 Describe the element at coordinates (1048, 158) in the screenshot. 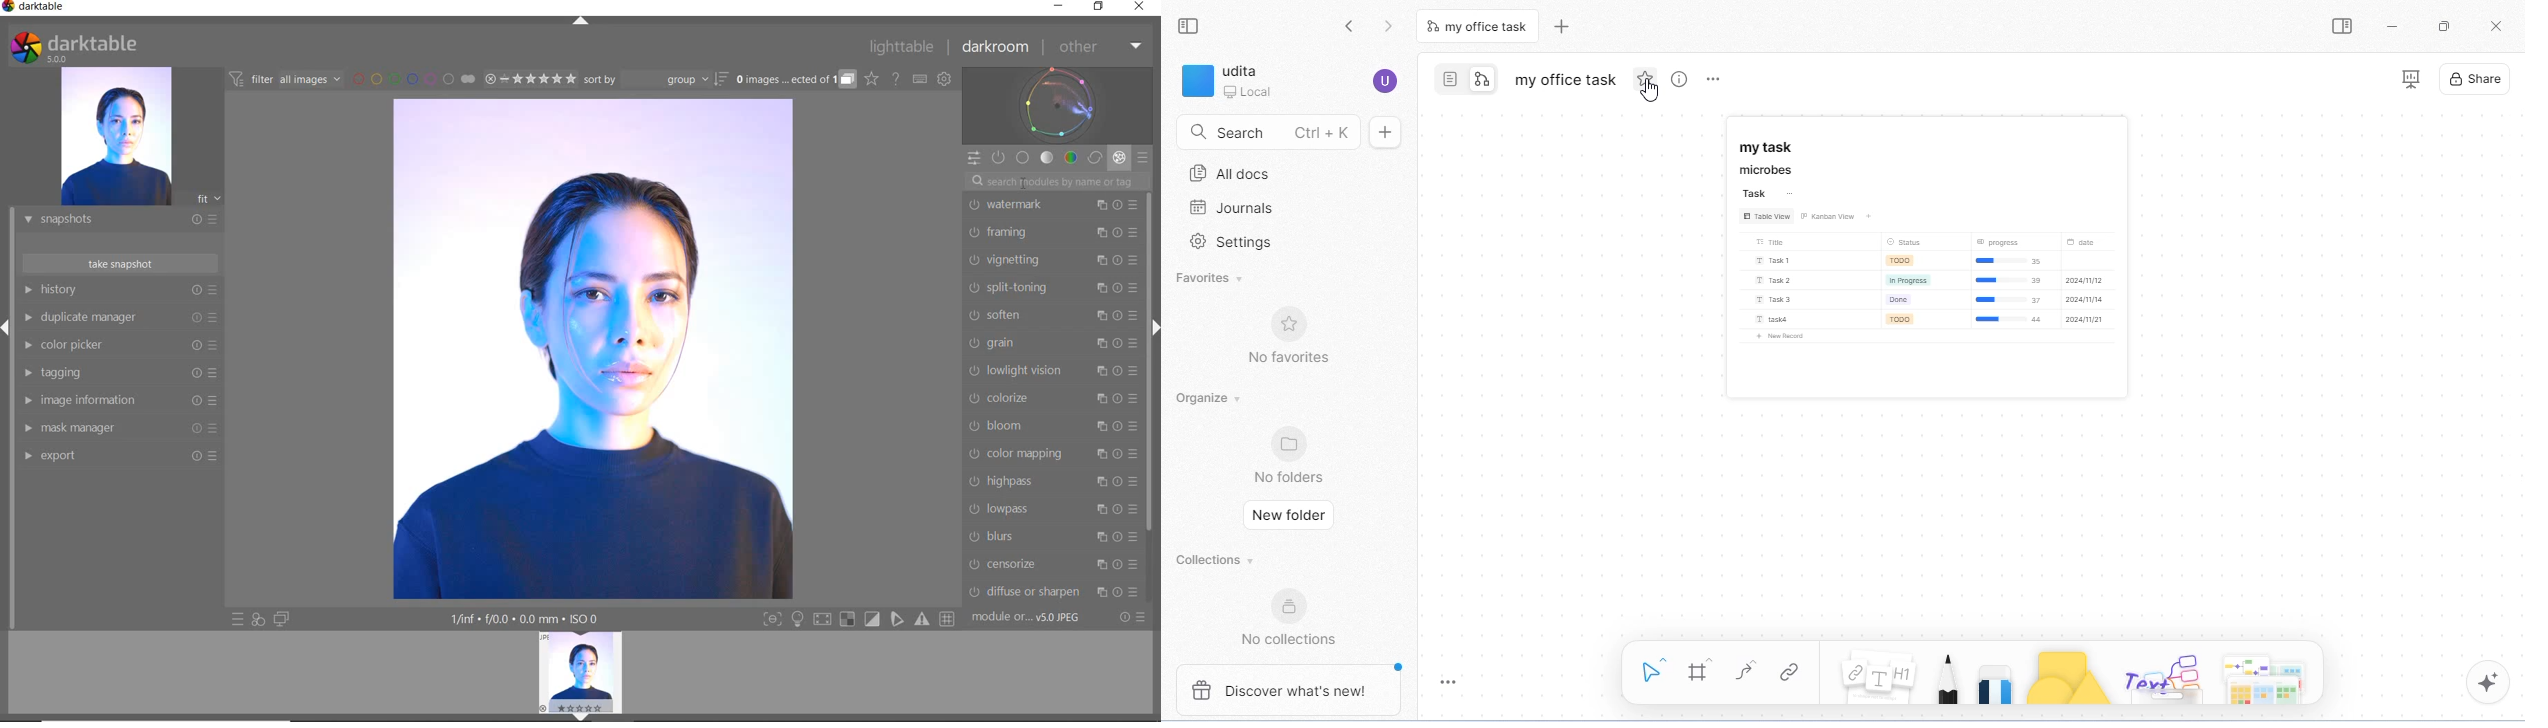

I see `TONE` at that location.